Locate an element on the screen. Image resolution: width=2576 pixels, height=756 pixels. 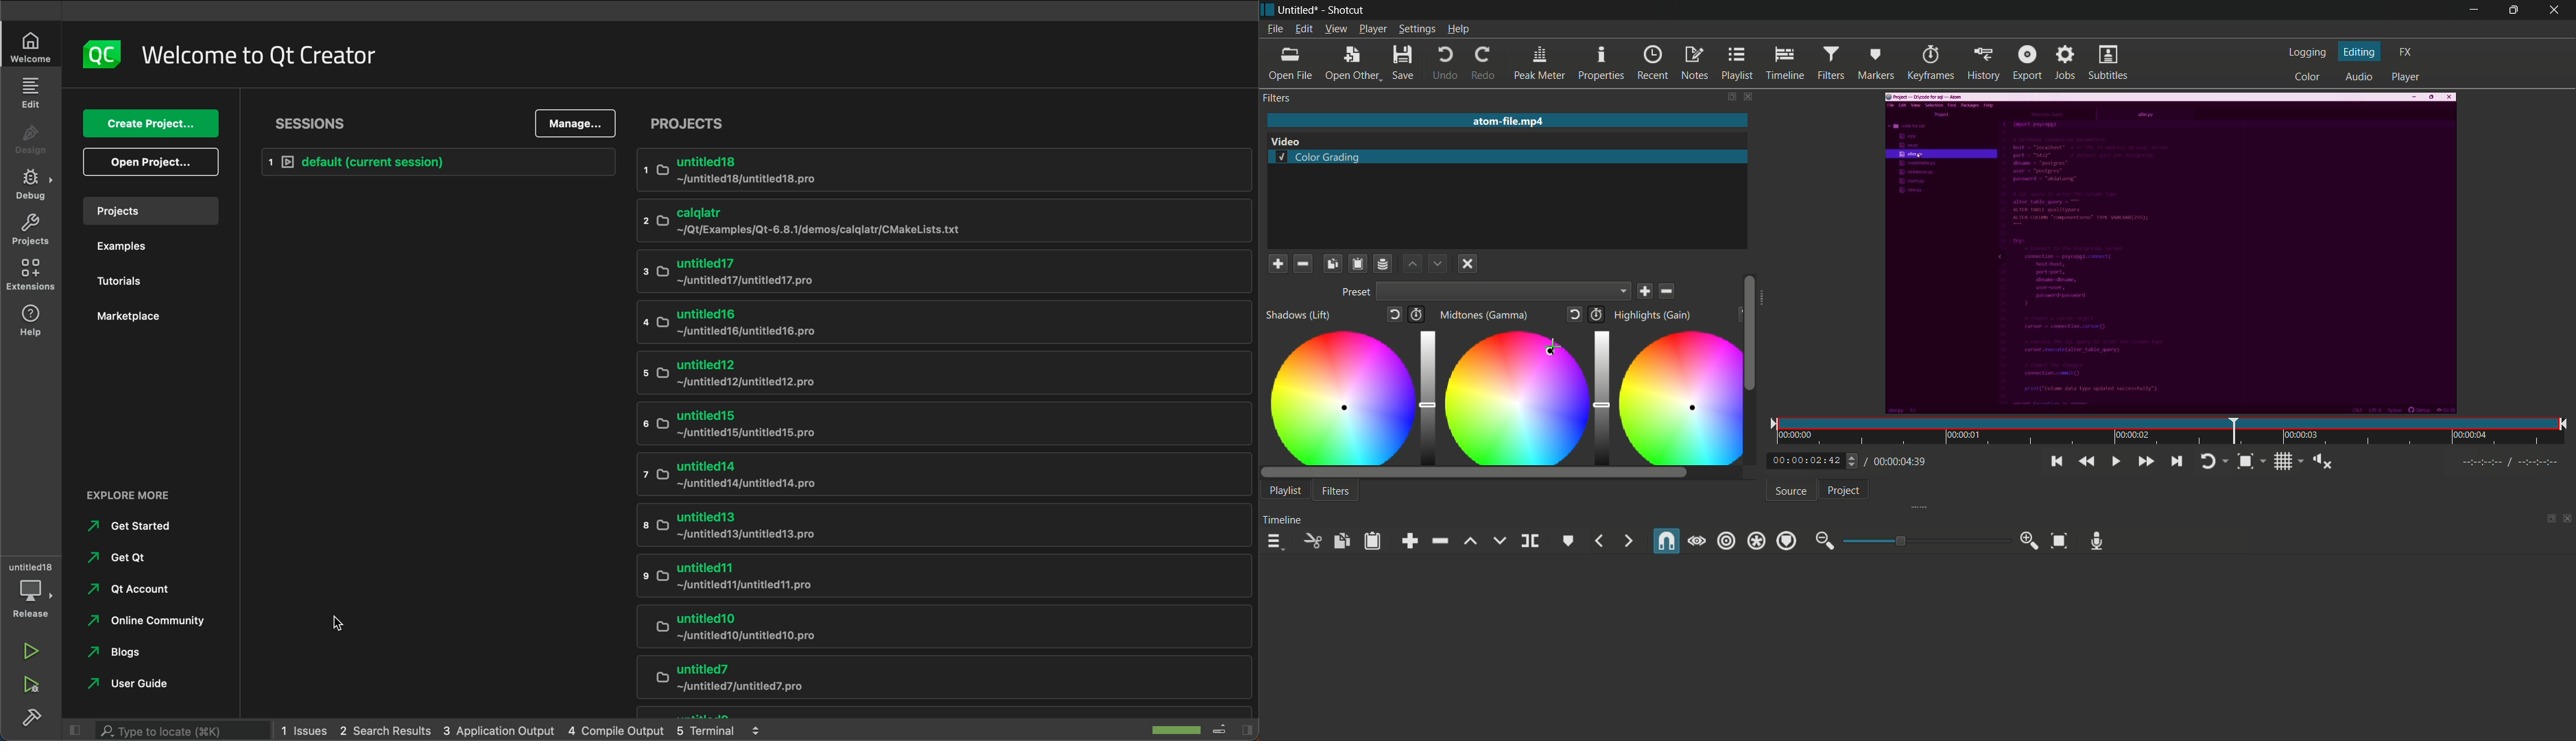
logging is located at coordinates (2307, 54).